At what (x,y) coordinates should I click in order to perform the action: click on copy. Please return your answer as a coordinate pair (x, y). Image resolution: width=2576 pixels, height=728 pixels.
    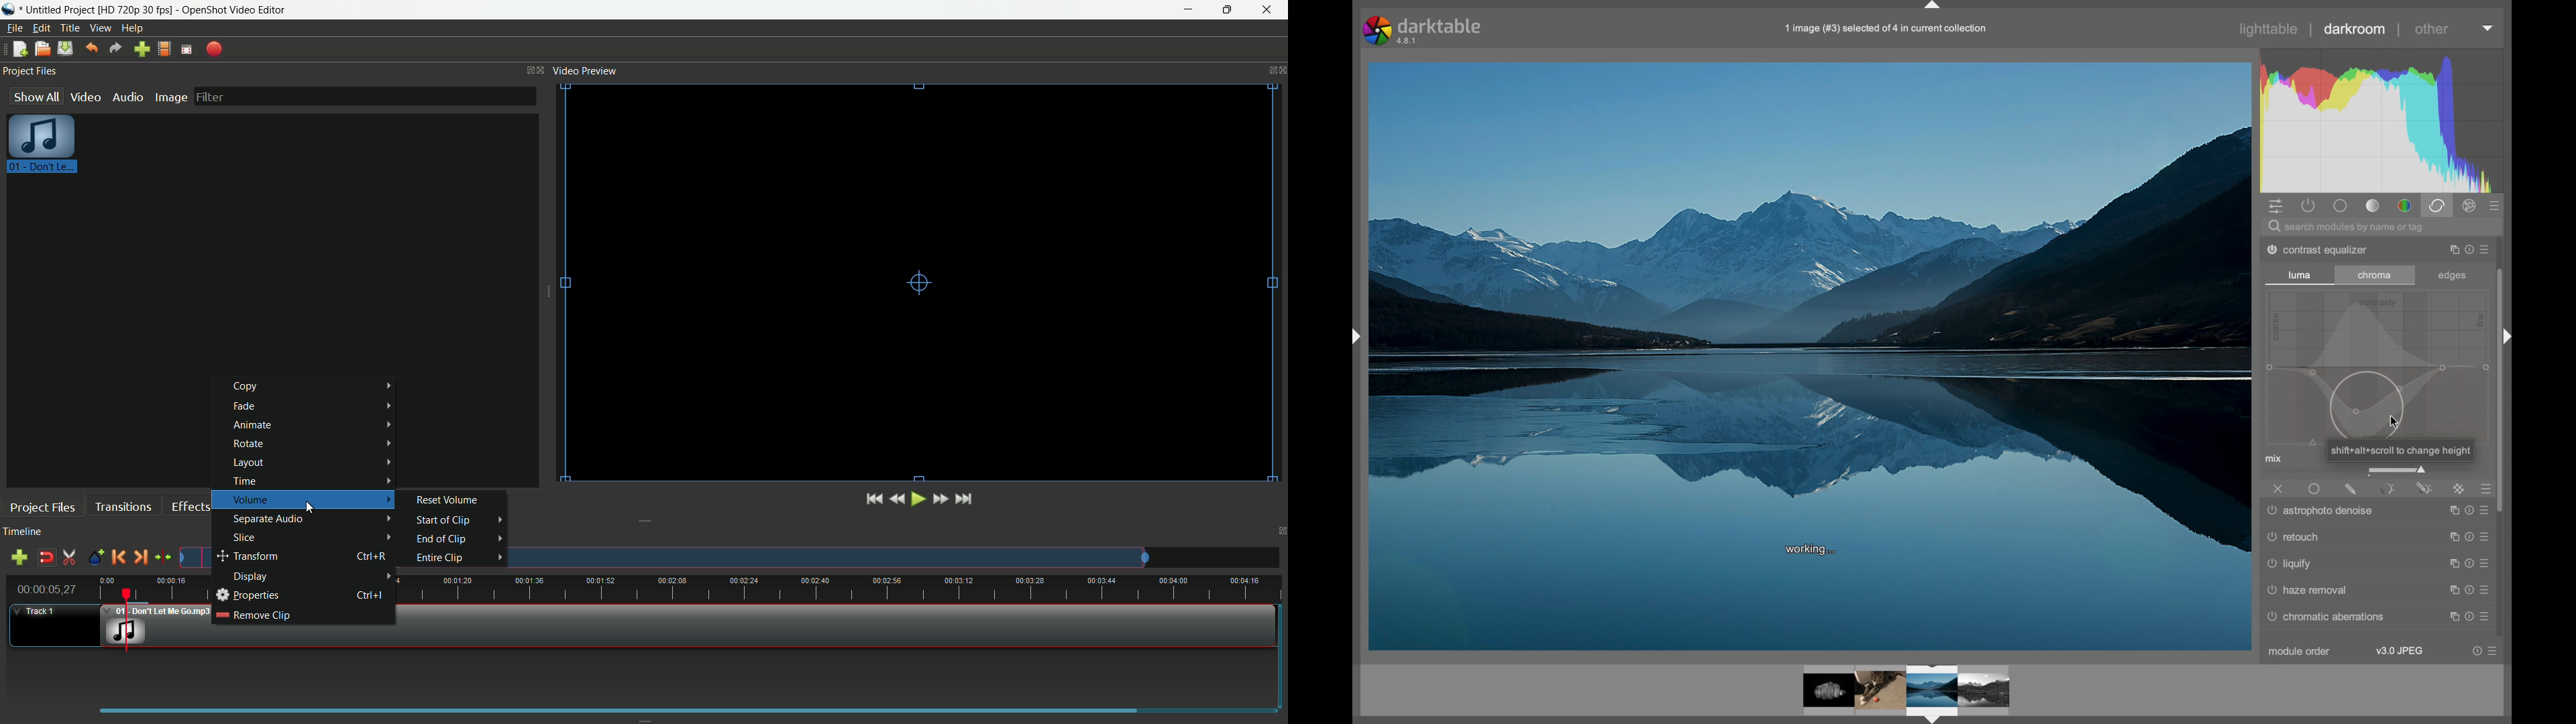
    Looking at the image, I should click on (318, 386).